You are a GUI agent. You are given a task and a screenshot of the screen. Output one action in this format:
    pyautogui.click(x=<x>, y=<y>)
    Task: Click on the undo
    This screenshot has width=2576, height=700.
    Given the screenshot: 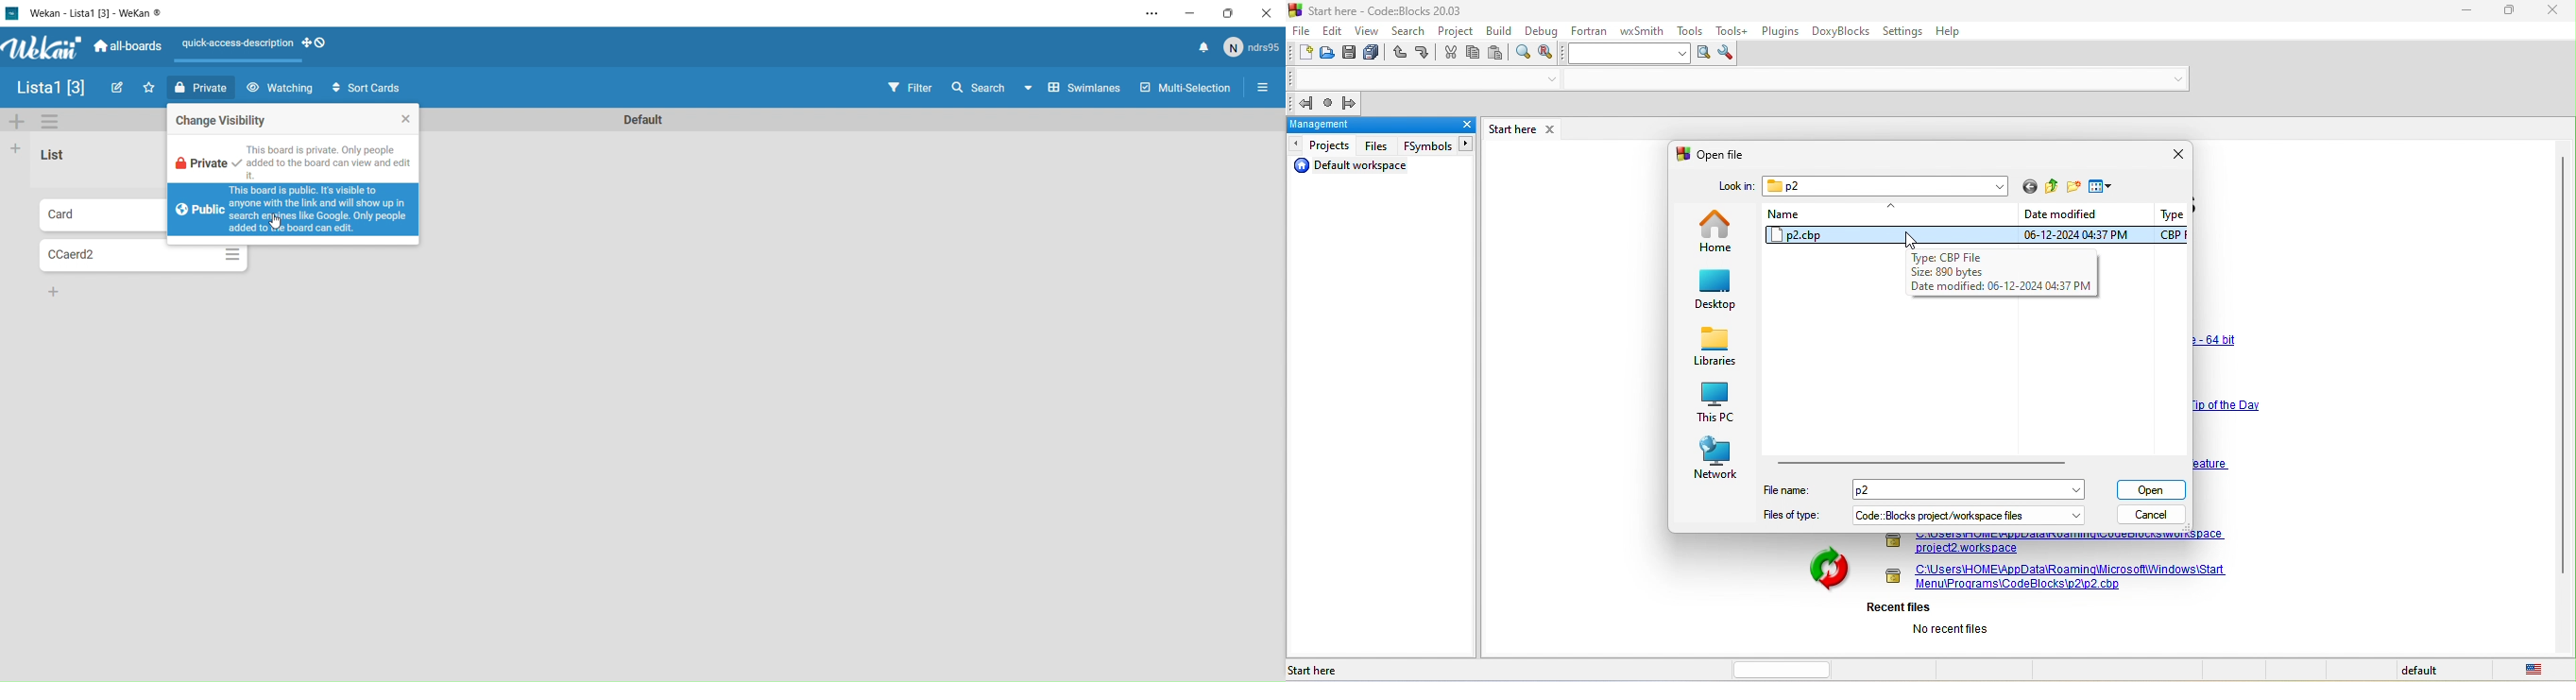 What is the action you would take?
    pyautogui.click(x=1401, y=53)
    